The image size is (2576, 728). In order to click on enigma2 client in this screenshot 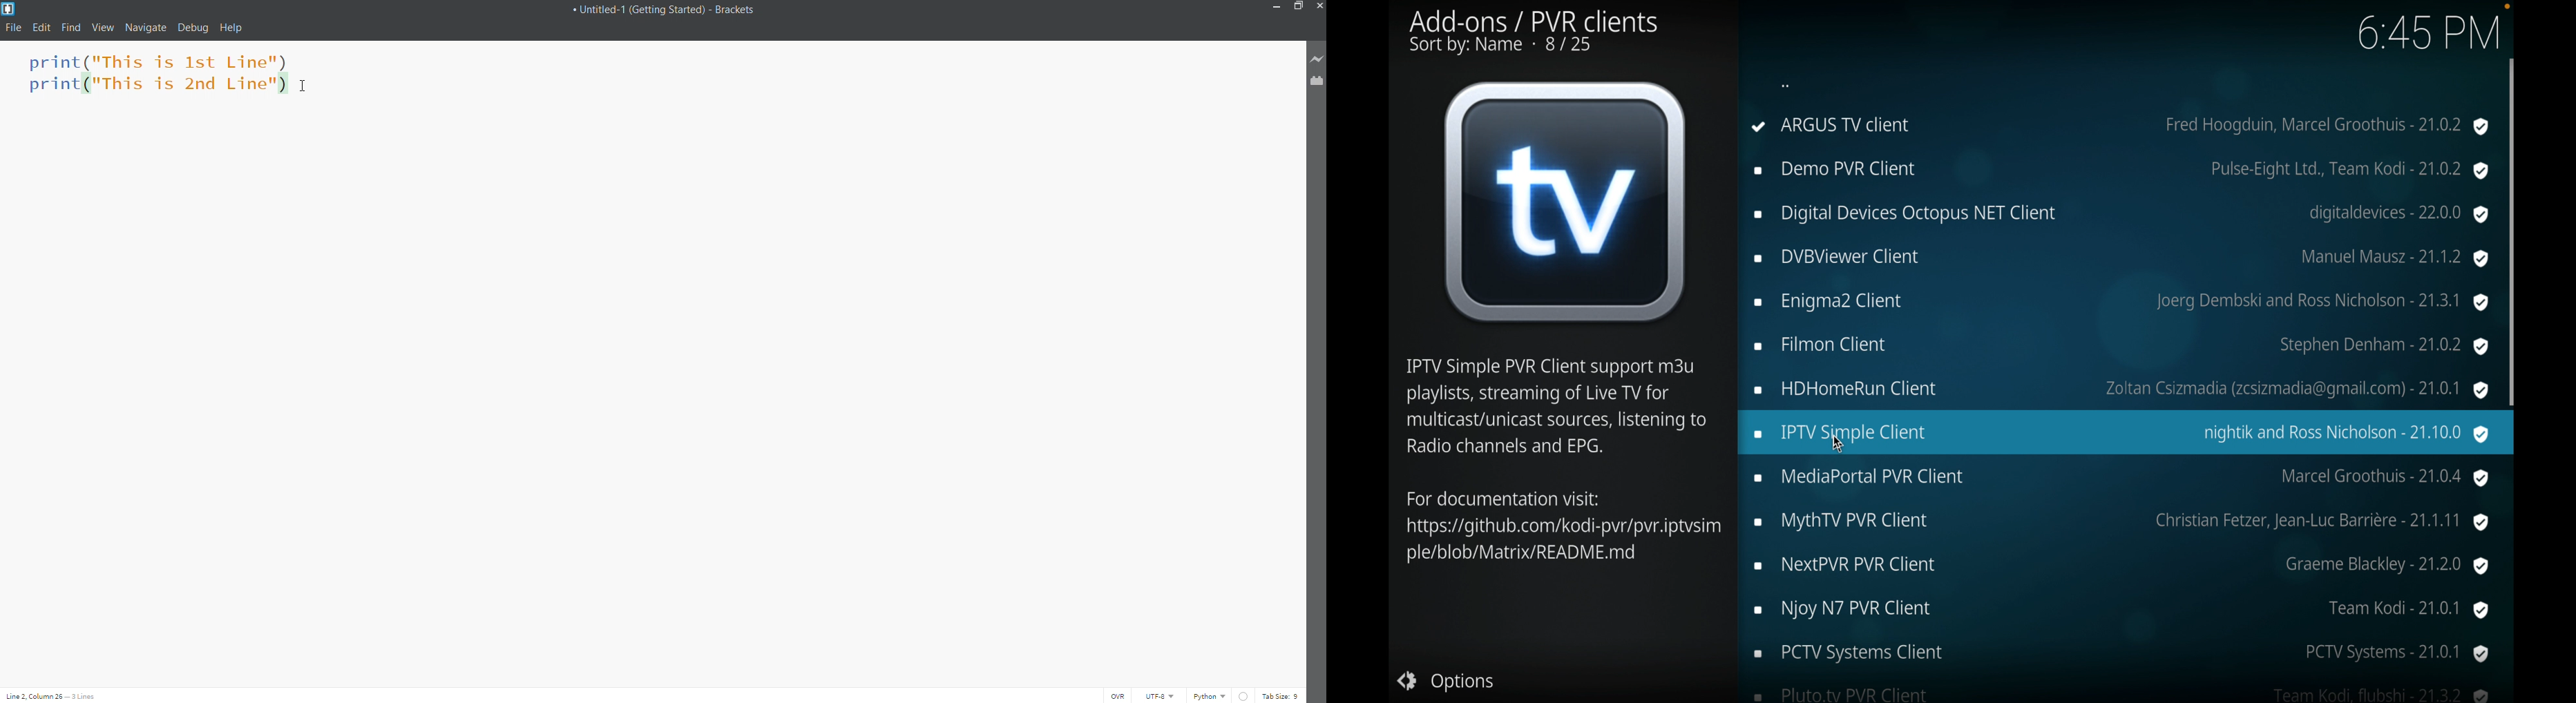, I will do `click(2120, 303)`.